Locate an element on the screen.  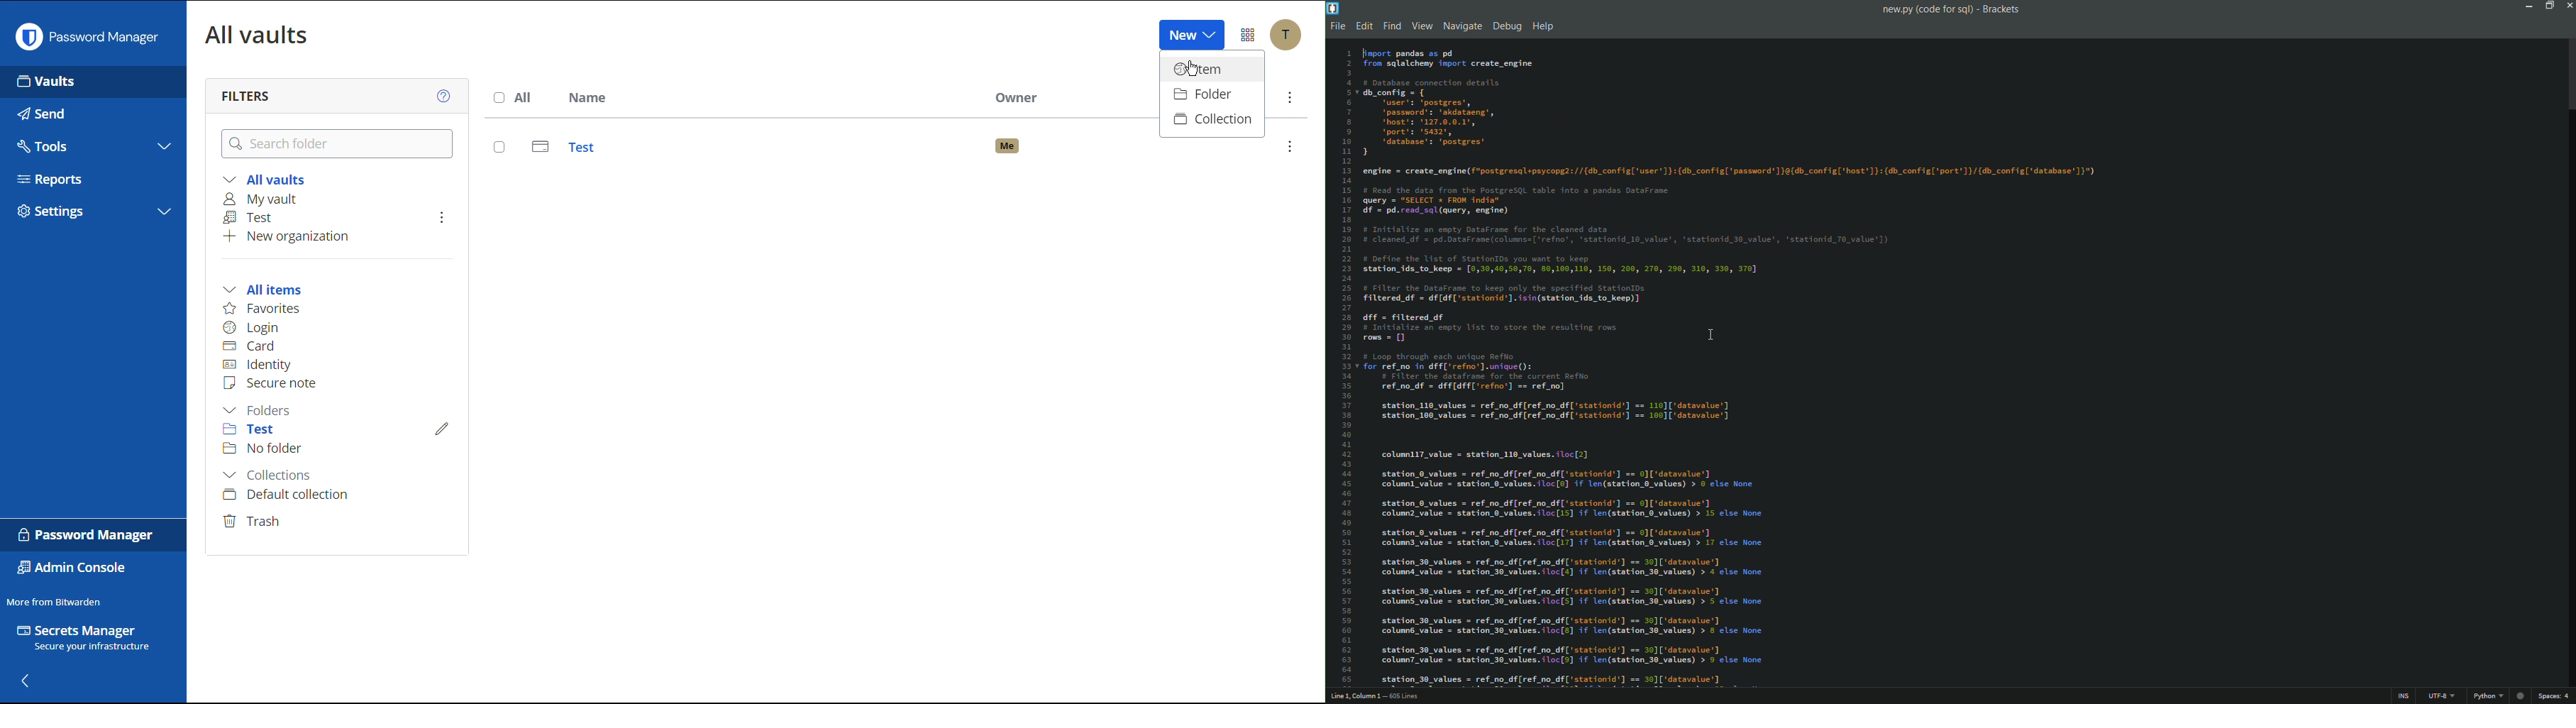
Admin Console is located at coordinates (75, 569).